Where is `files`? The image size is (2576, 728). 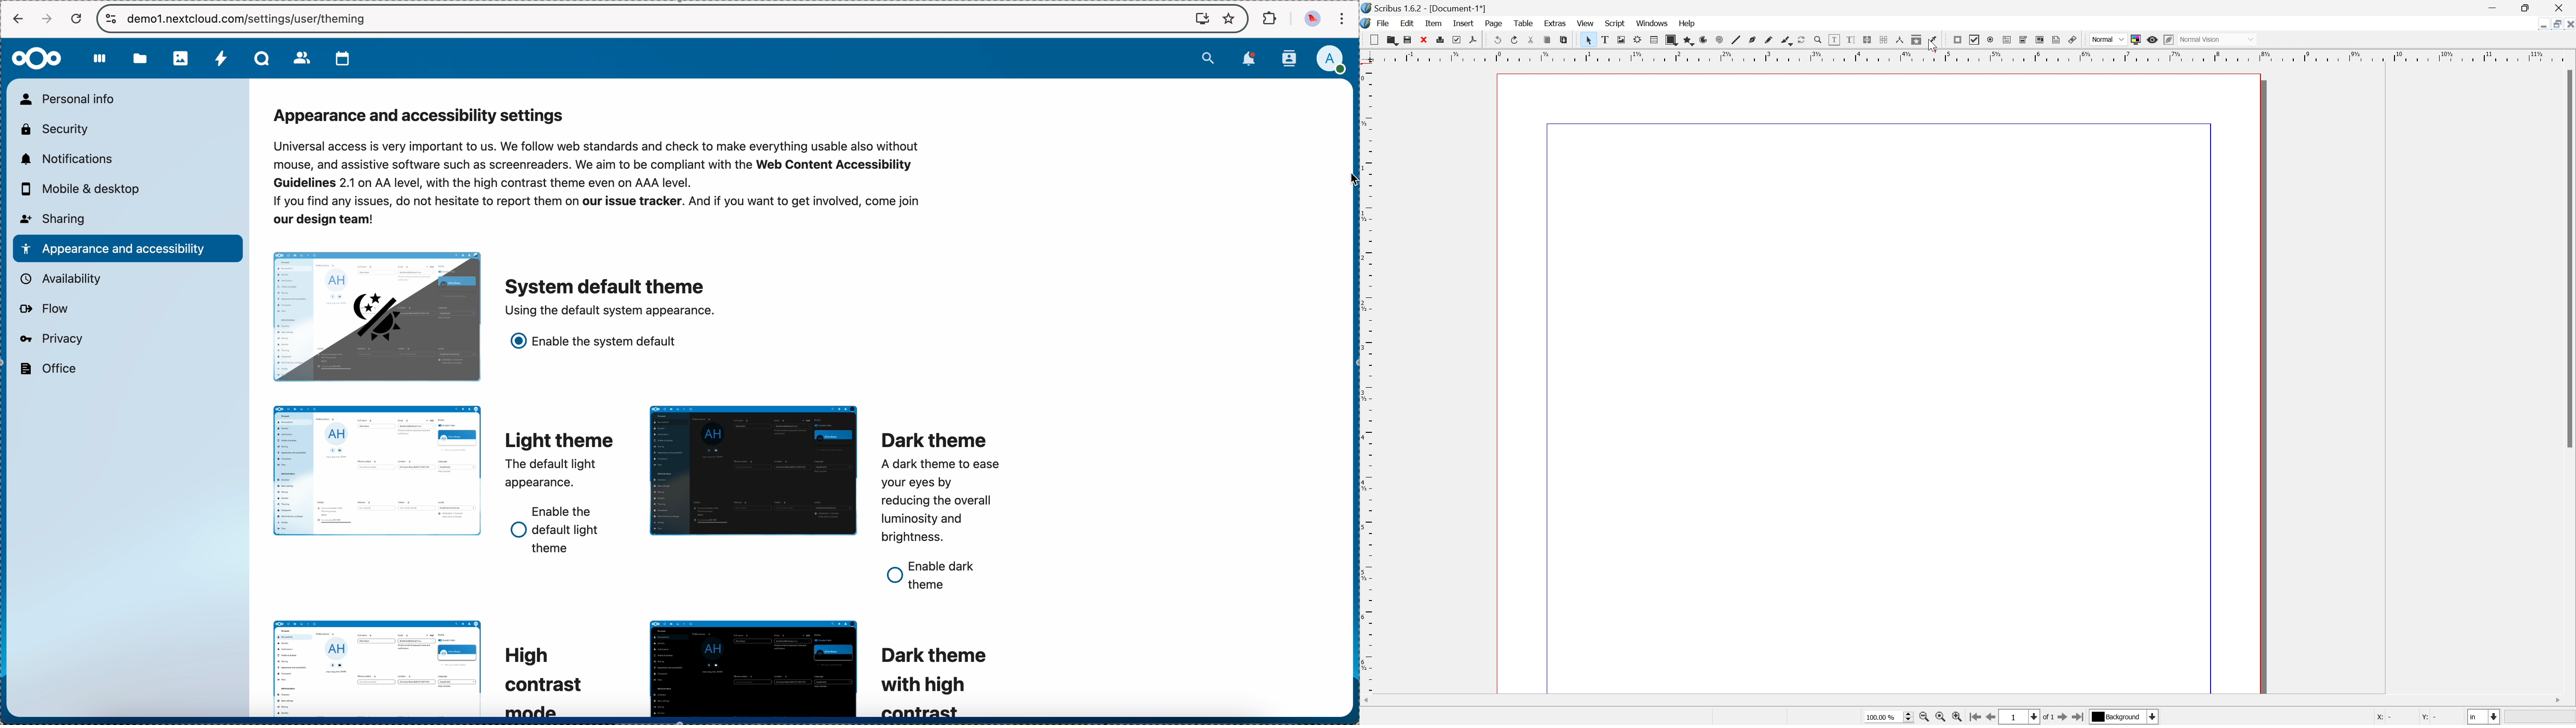 files is located at coordinates (141, 61).